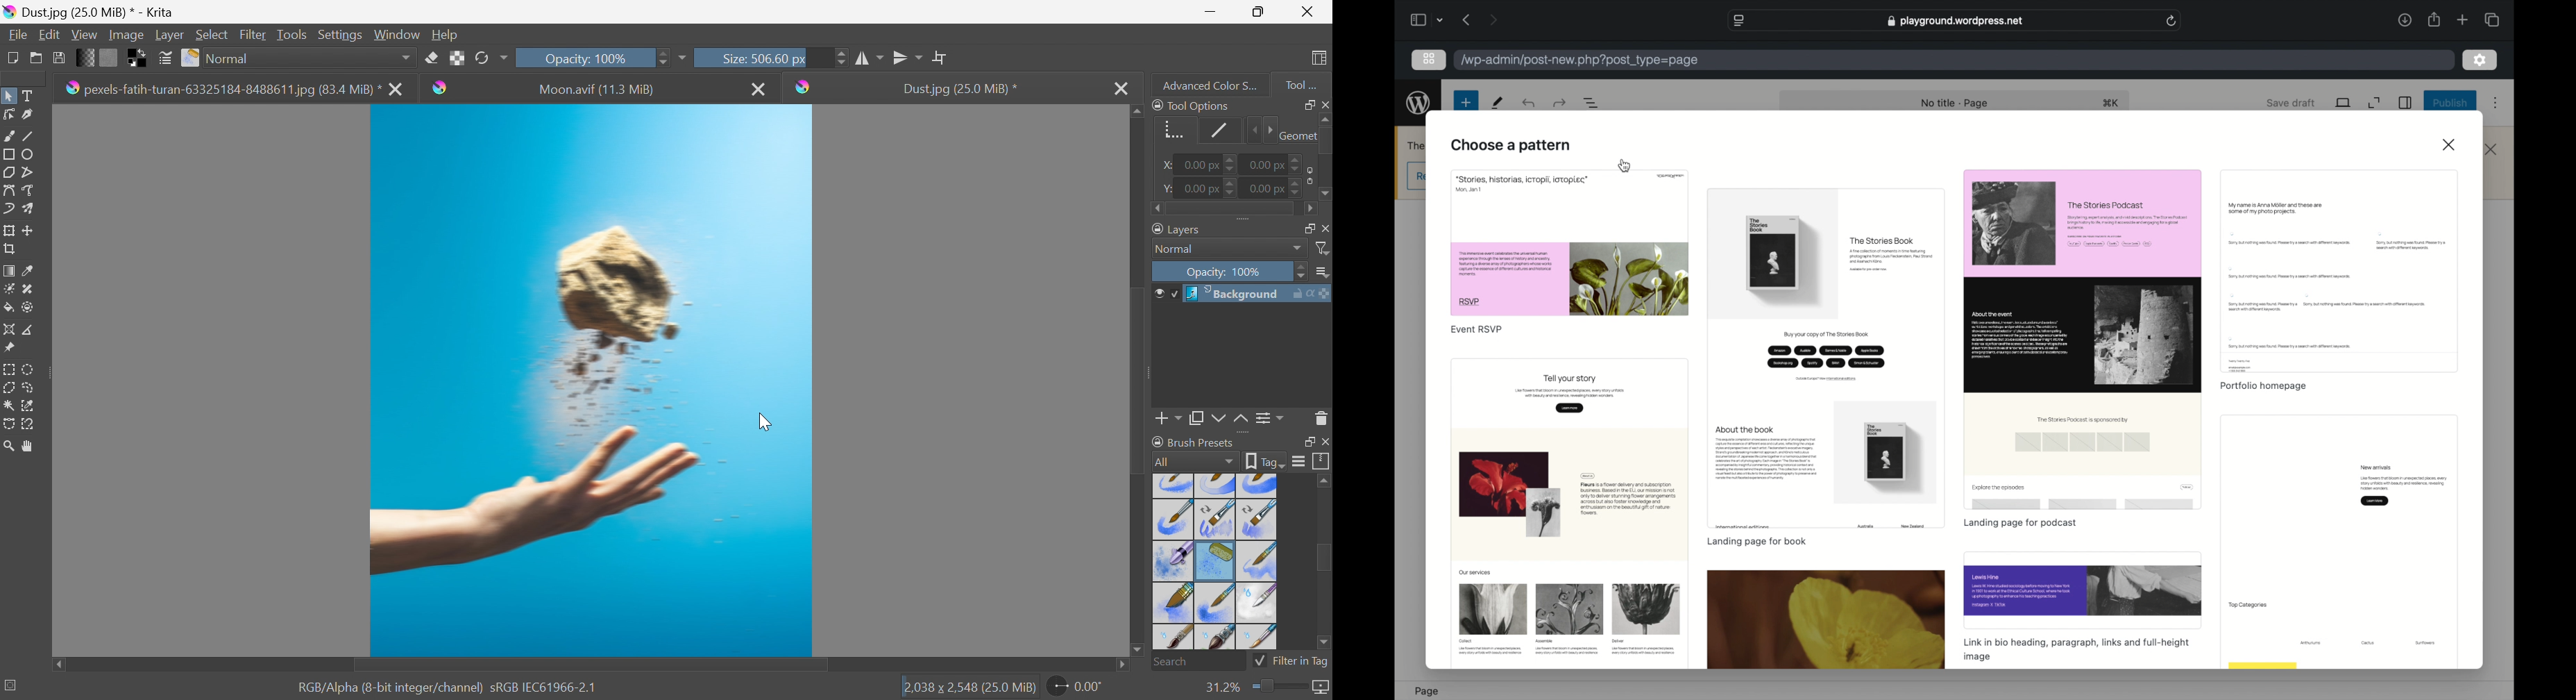 The image size is (2576, 700). What do you see at coordinates (29, 190) in the screenshot?
I see `Freehand path tool` at bounding box center [29, 190].